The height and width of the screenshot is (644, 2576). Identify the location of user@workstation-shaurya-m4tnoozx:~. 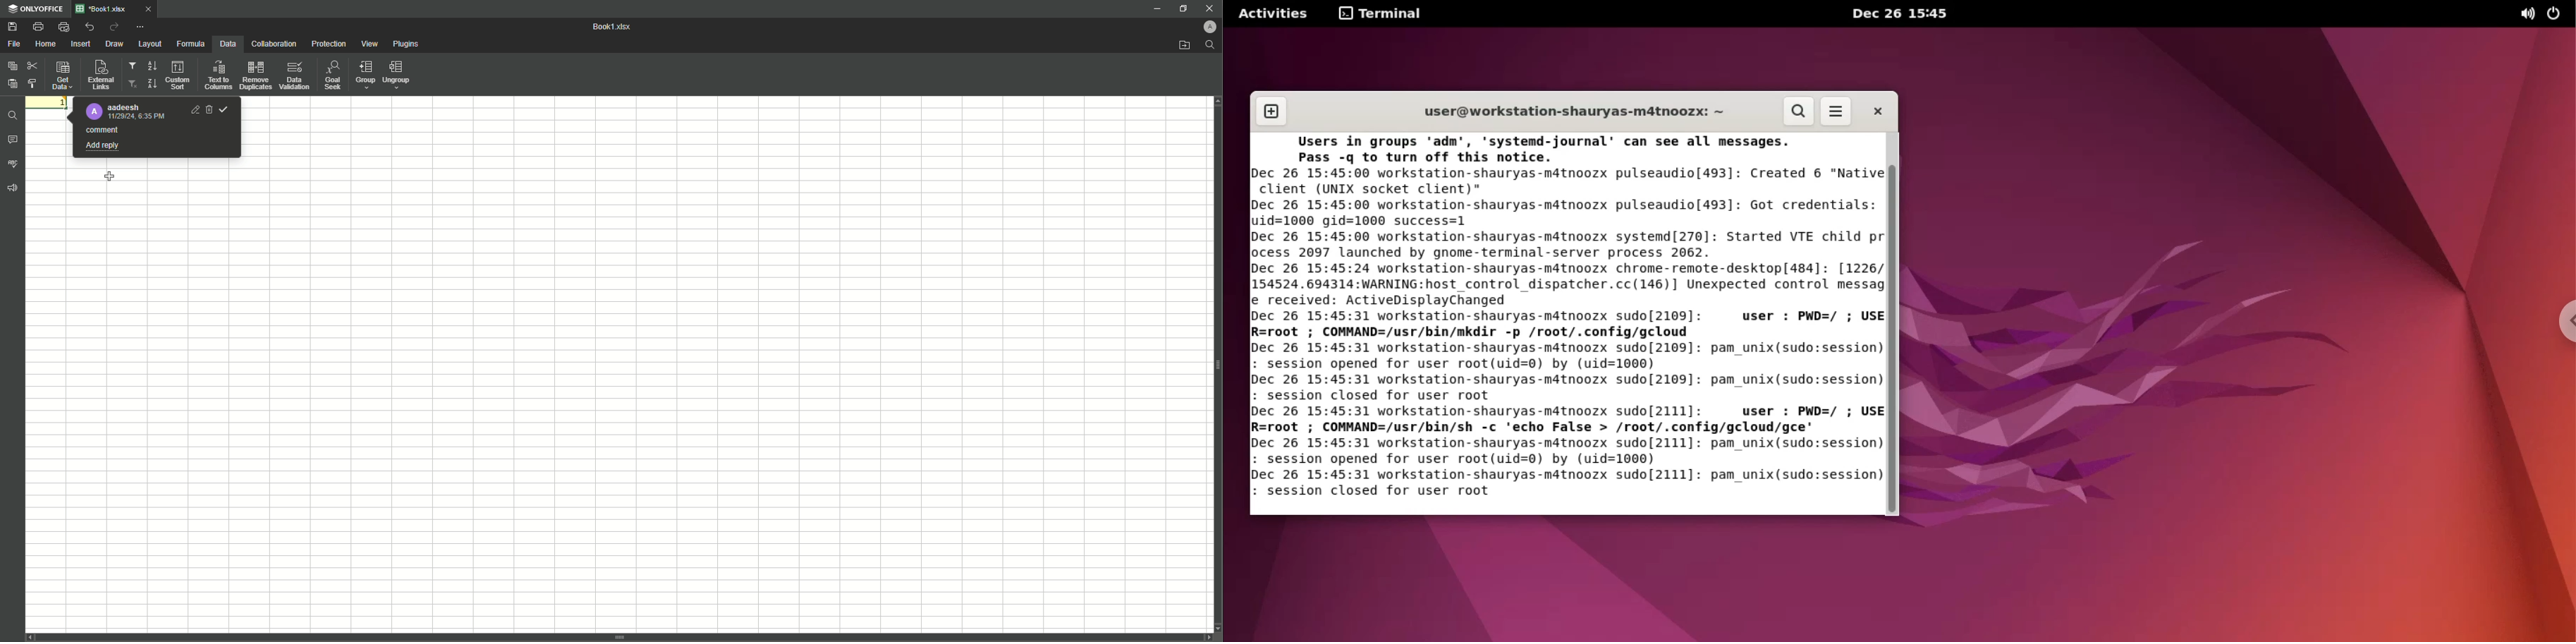
(1572, 109).